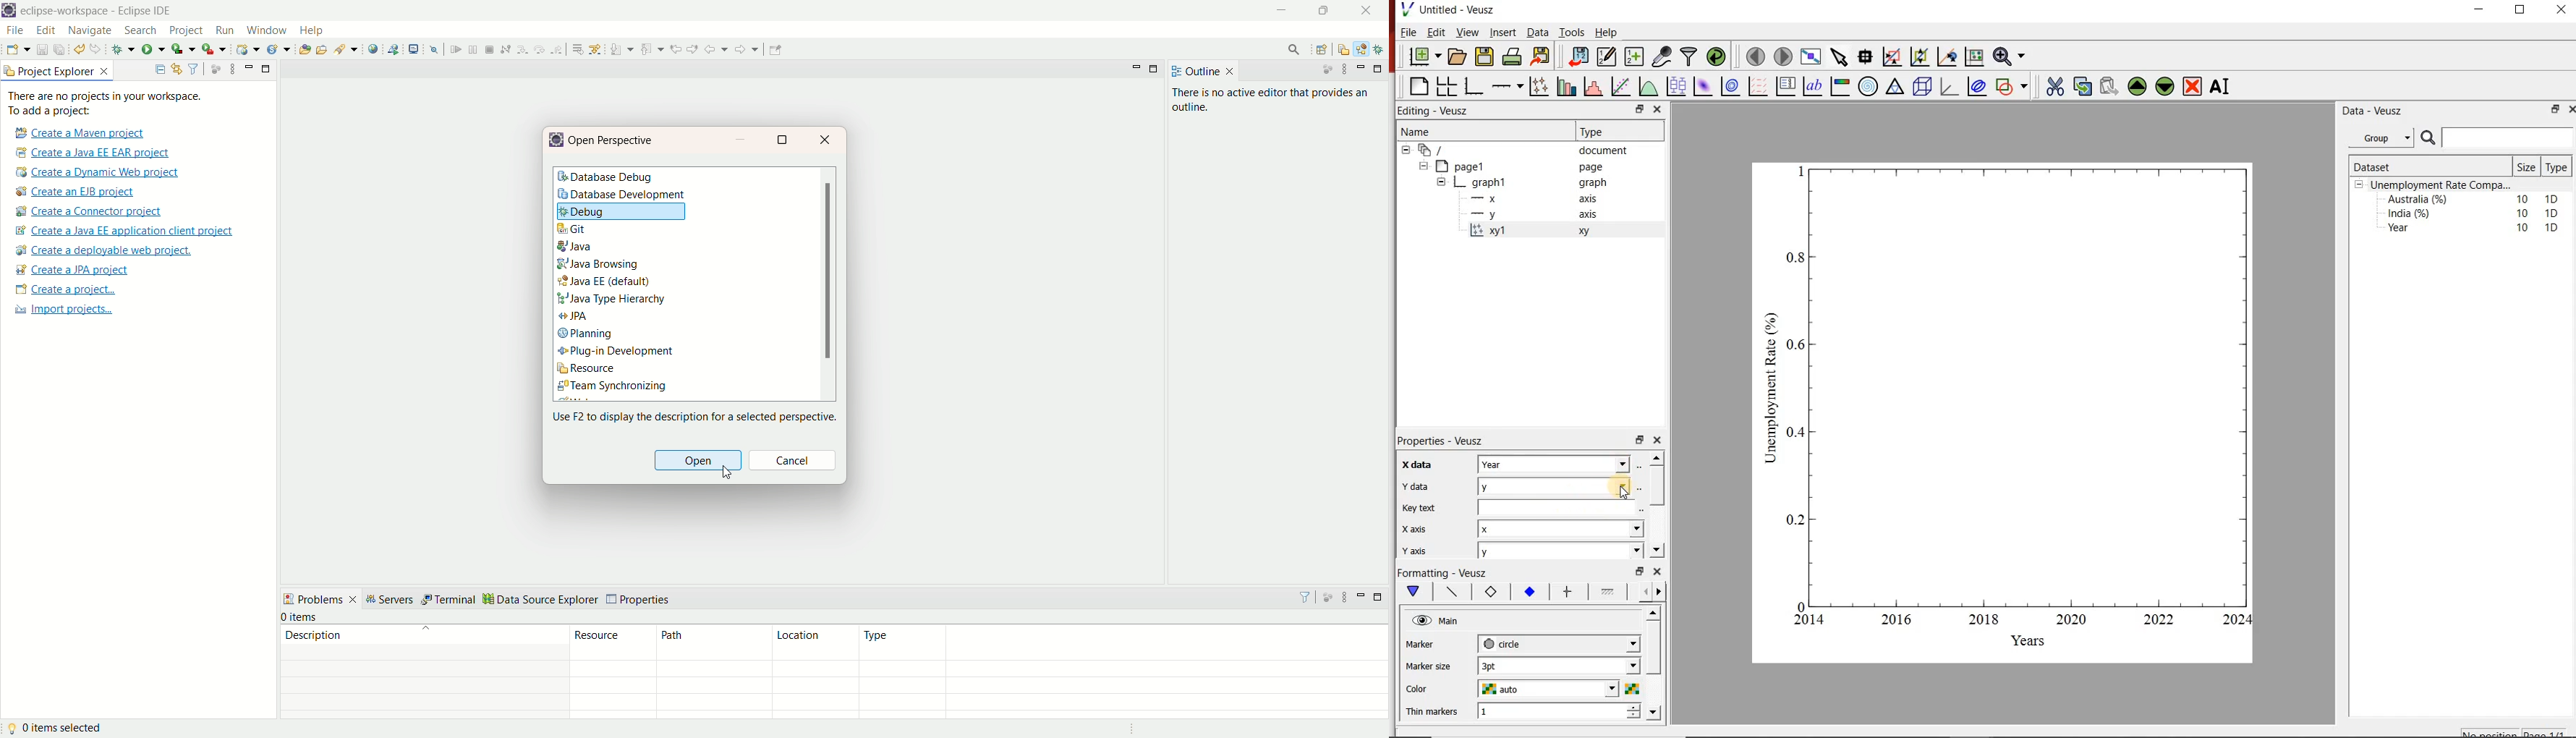  I want to click on more left, so click(1643, 591).